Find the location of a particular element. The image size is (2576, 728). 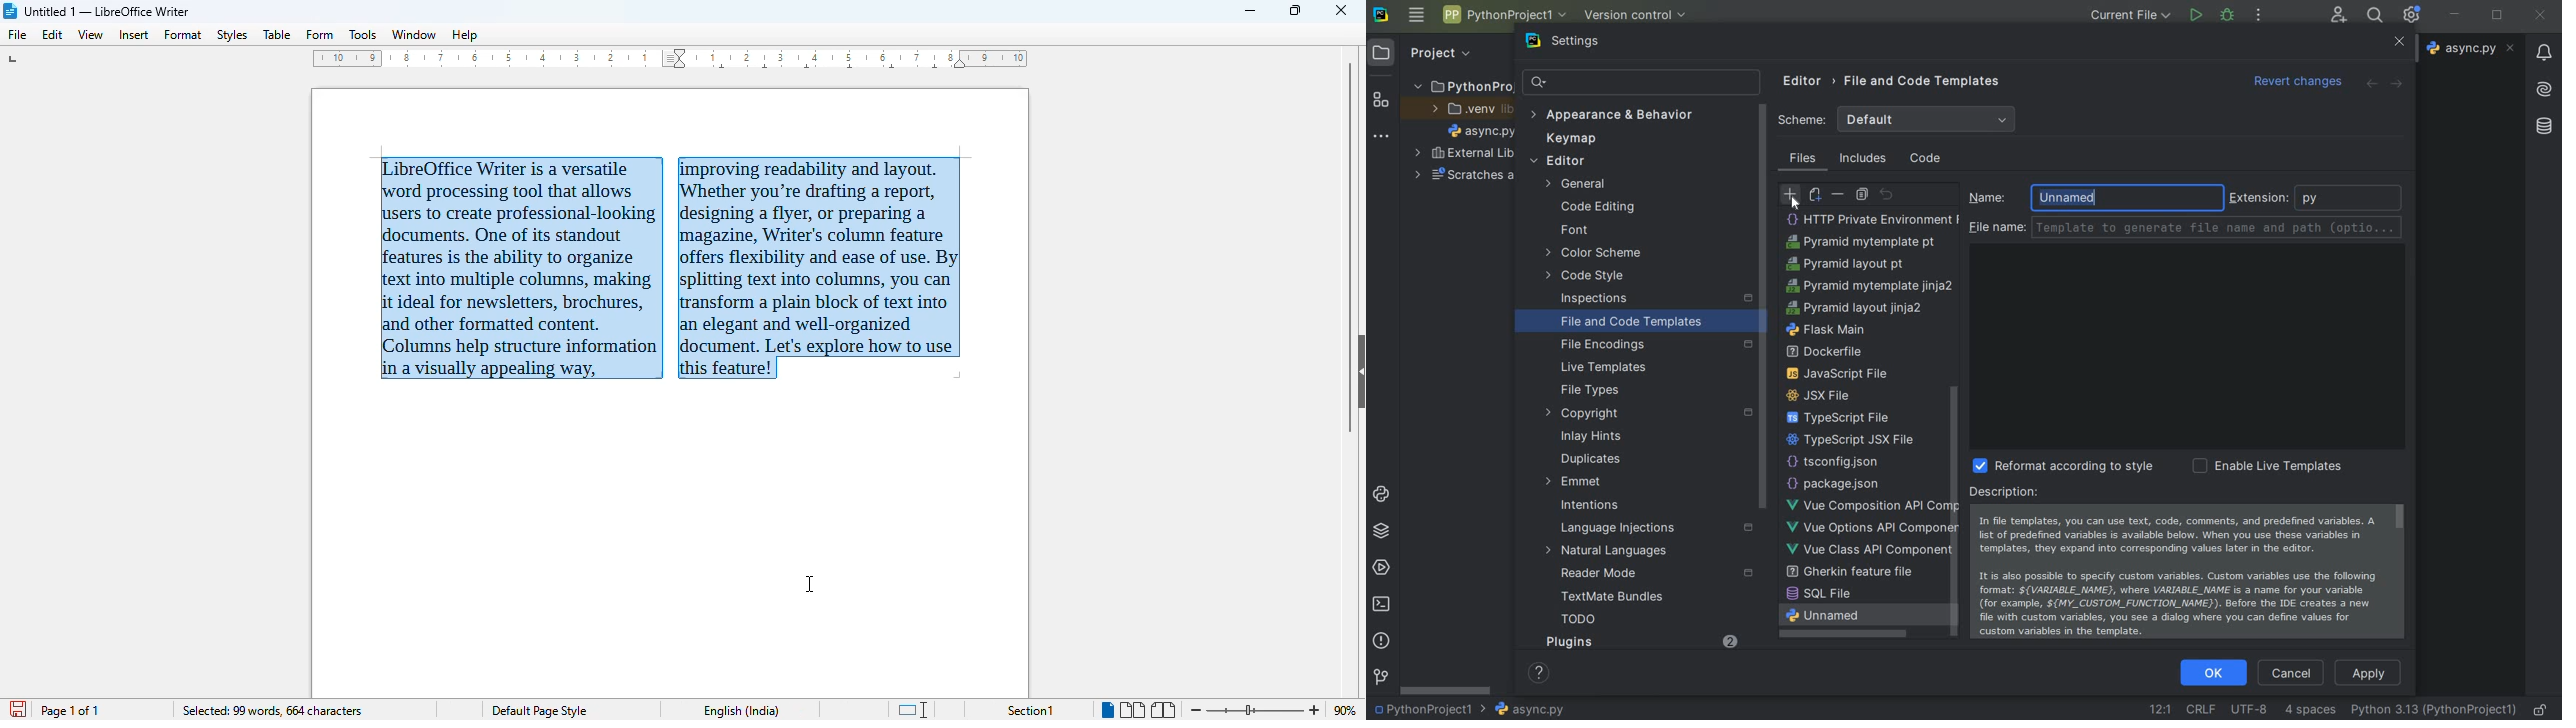

restore down is located at coordinates (2500, 15).